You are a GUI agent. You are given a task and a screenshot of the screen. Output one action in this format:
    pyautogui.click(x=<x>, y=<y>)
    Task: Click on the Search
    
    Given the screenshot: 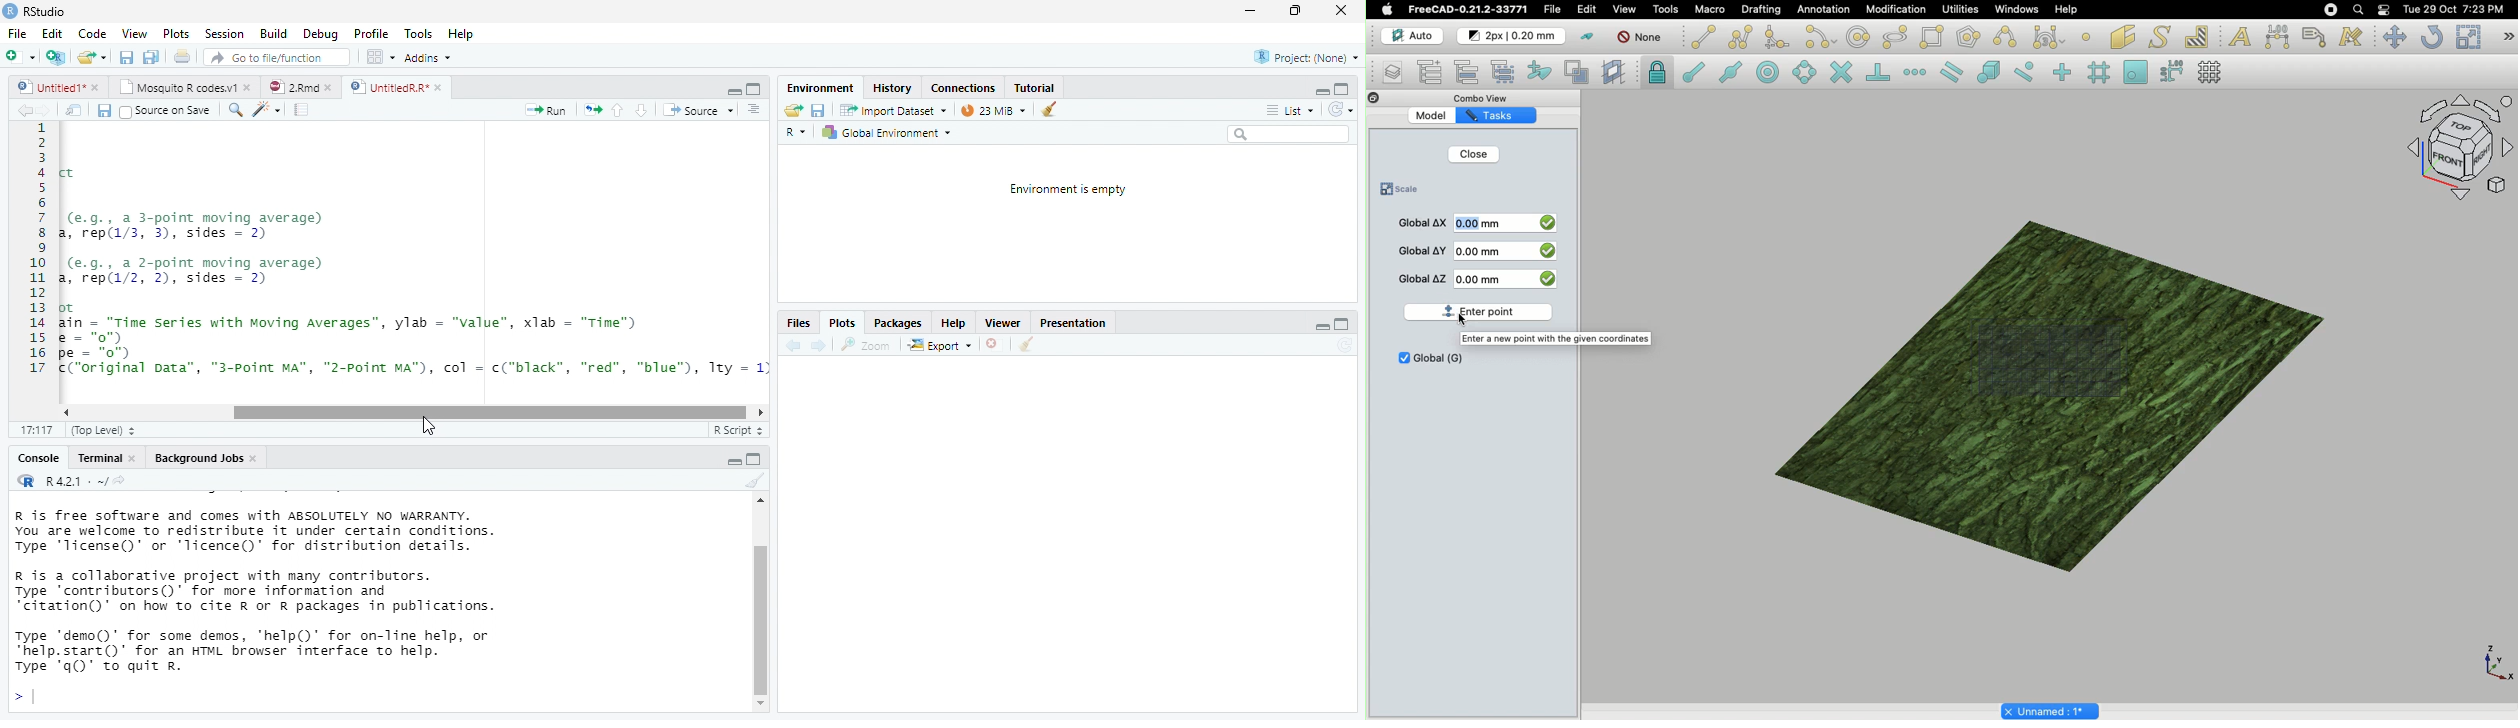 What is the action you would take?
    pyautogui.click(x=2357, y=10)
    